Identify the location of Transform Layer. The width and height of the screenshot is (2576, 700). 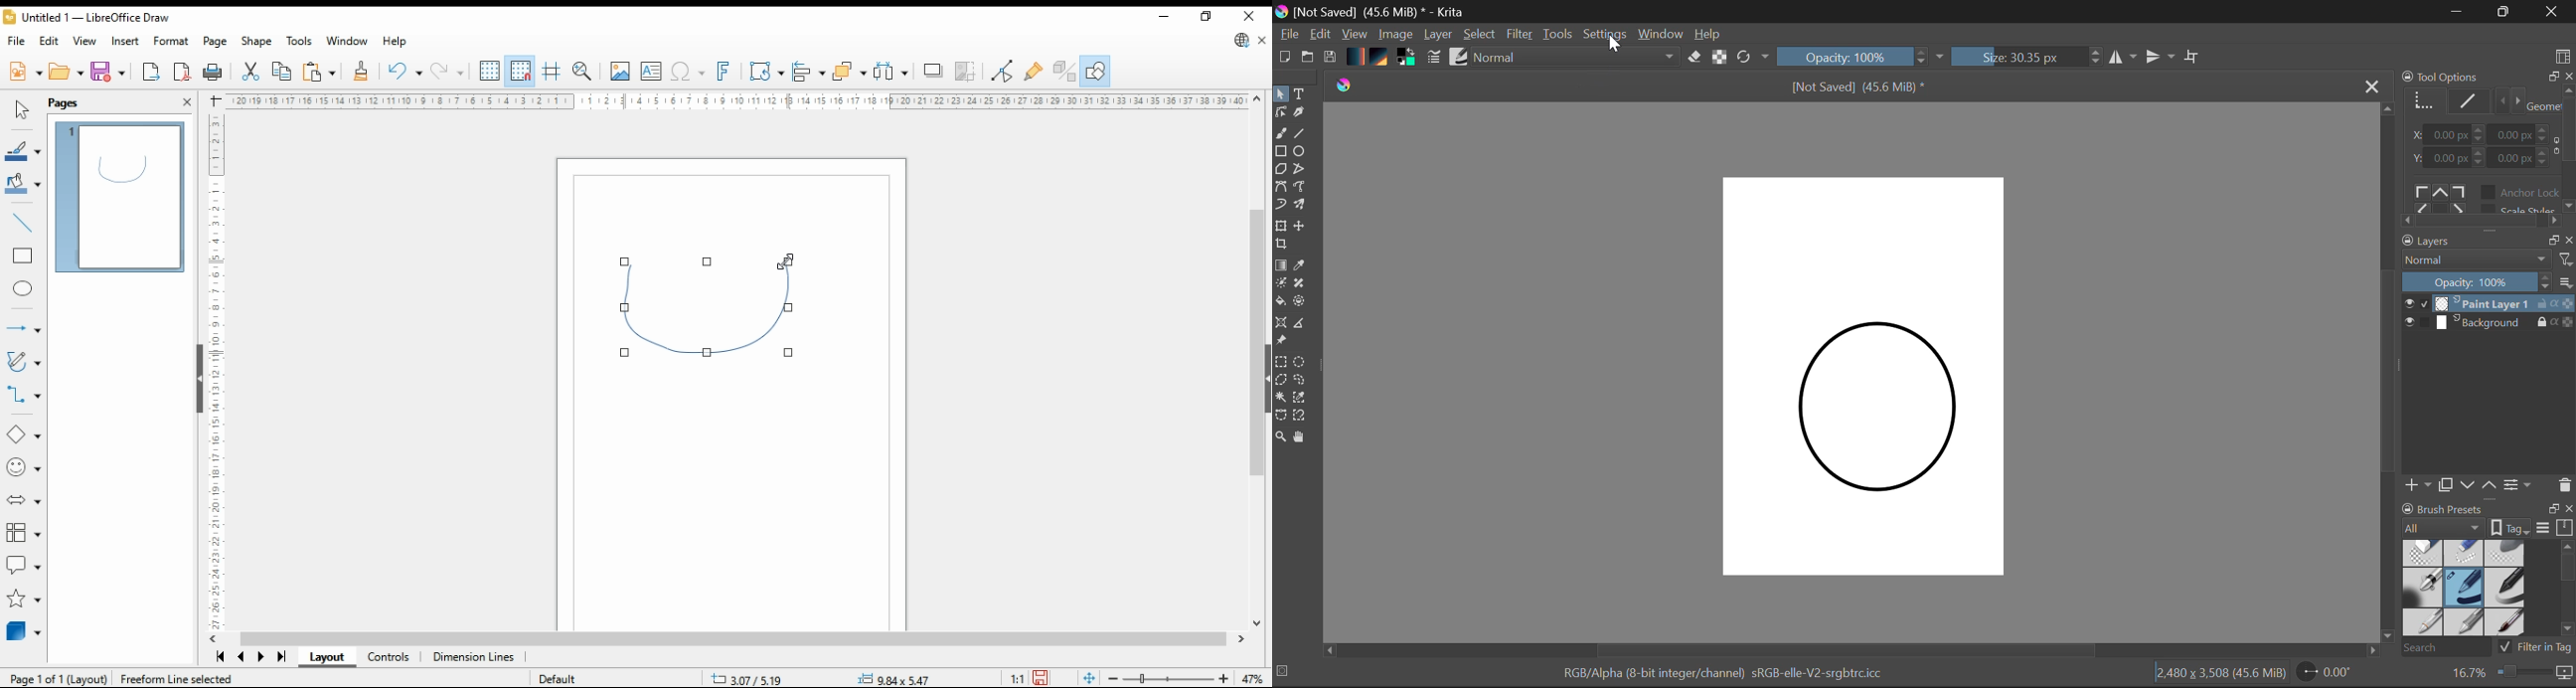
(1280, 226).